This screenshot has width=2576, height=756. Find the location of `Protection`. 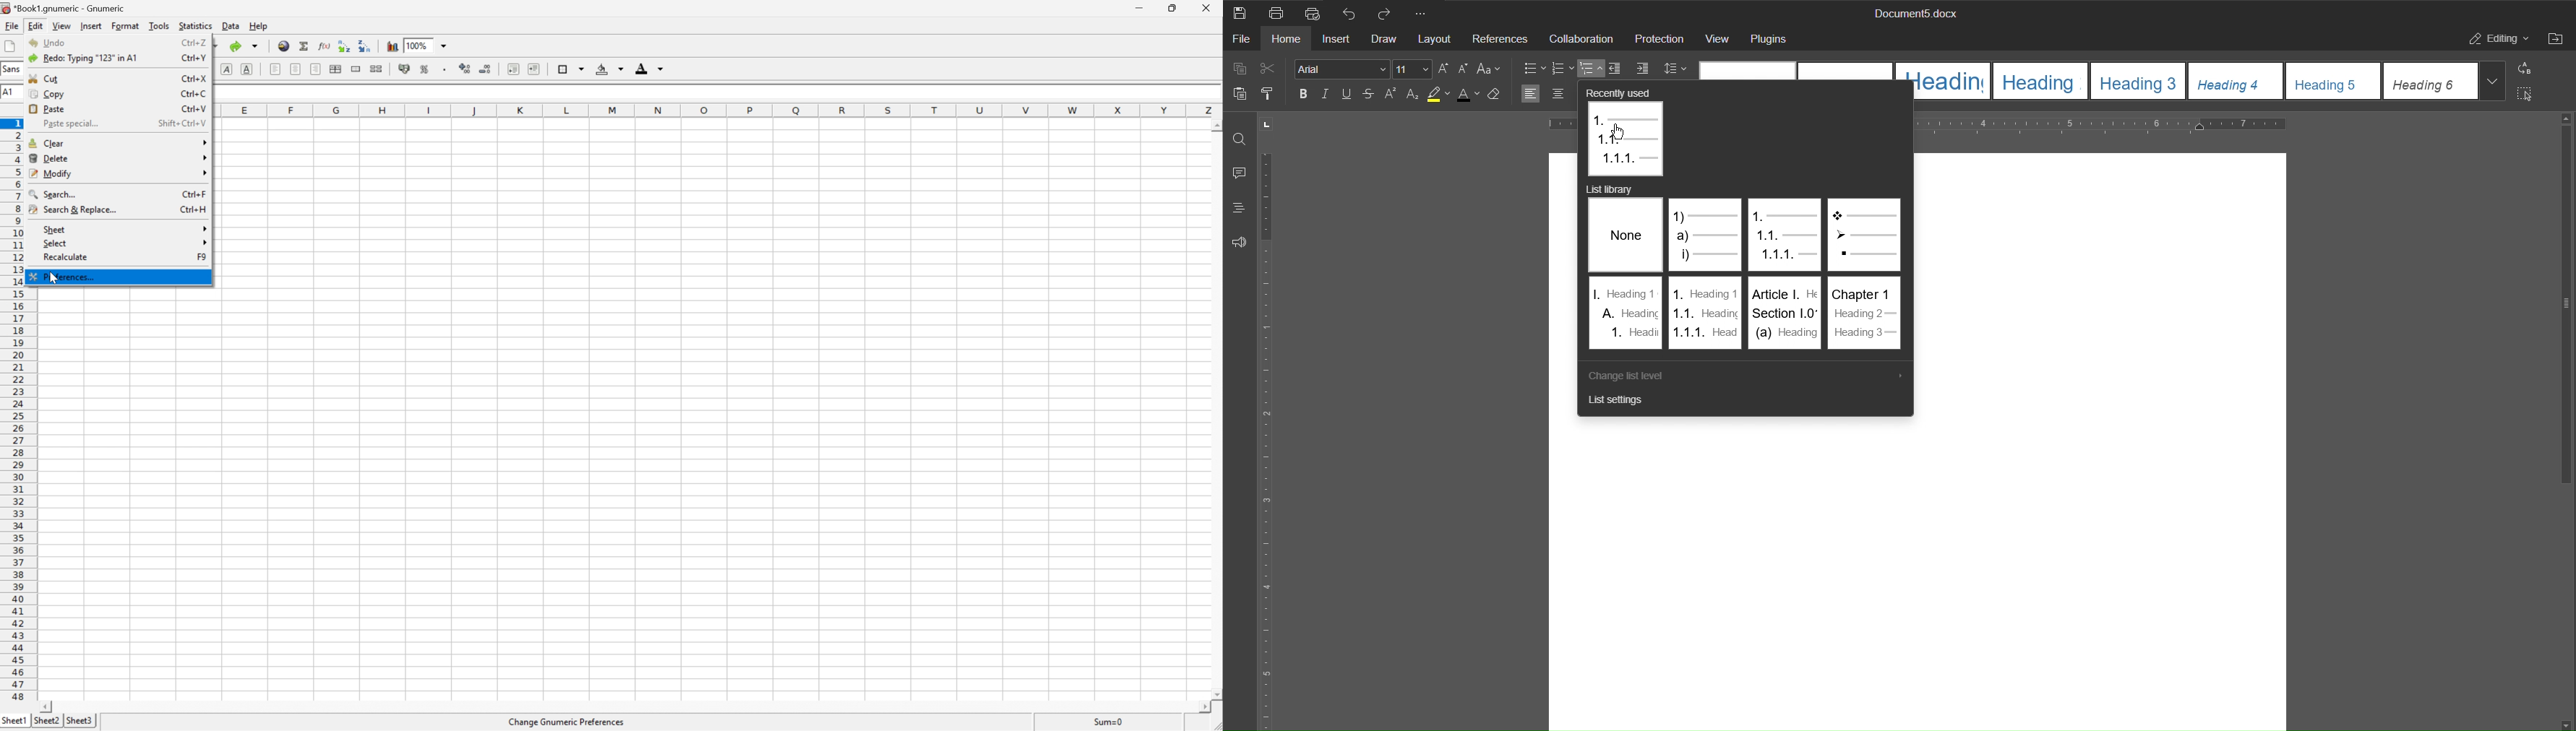

Protection is located at coordinates (1661, 40).